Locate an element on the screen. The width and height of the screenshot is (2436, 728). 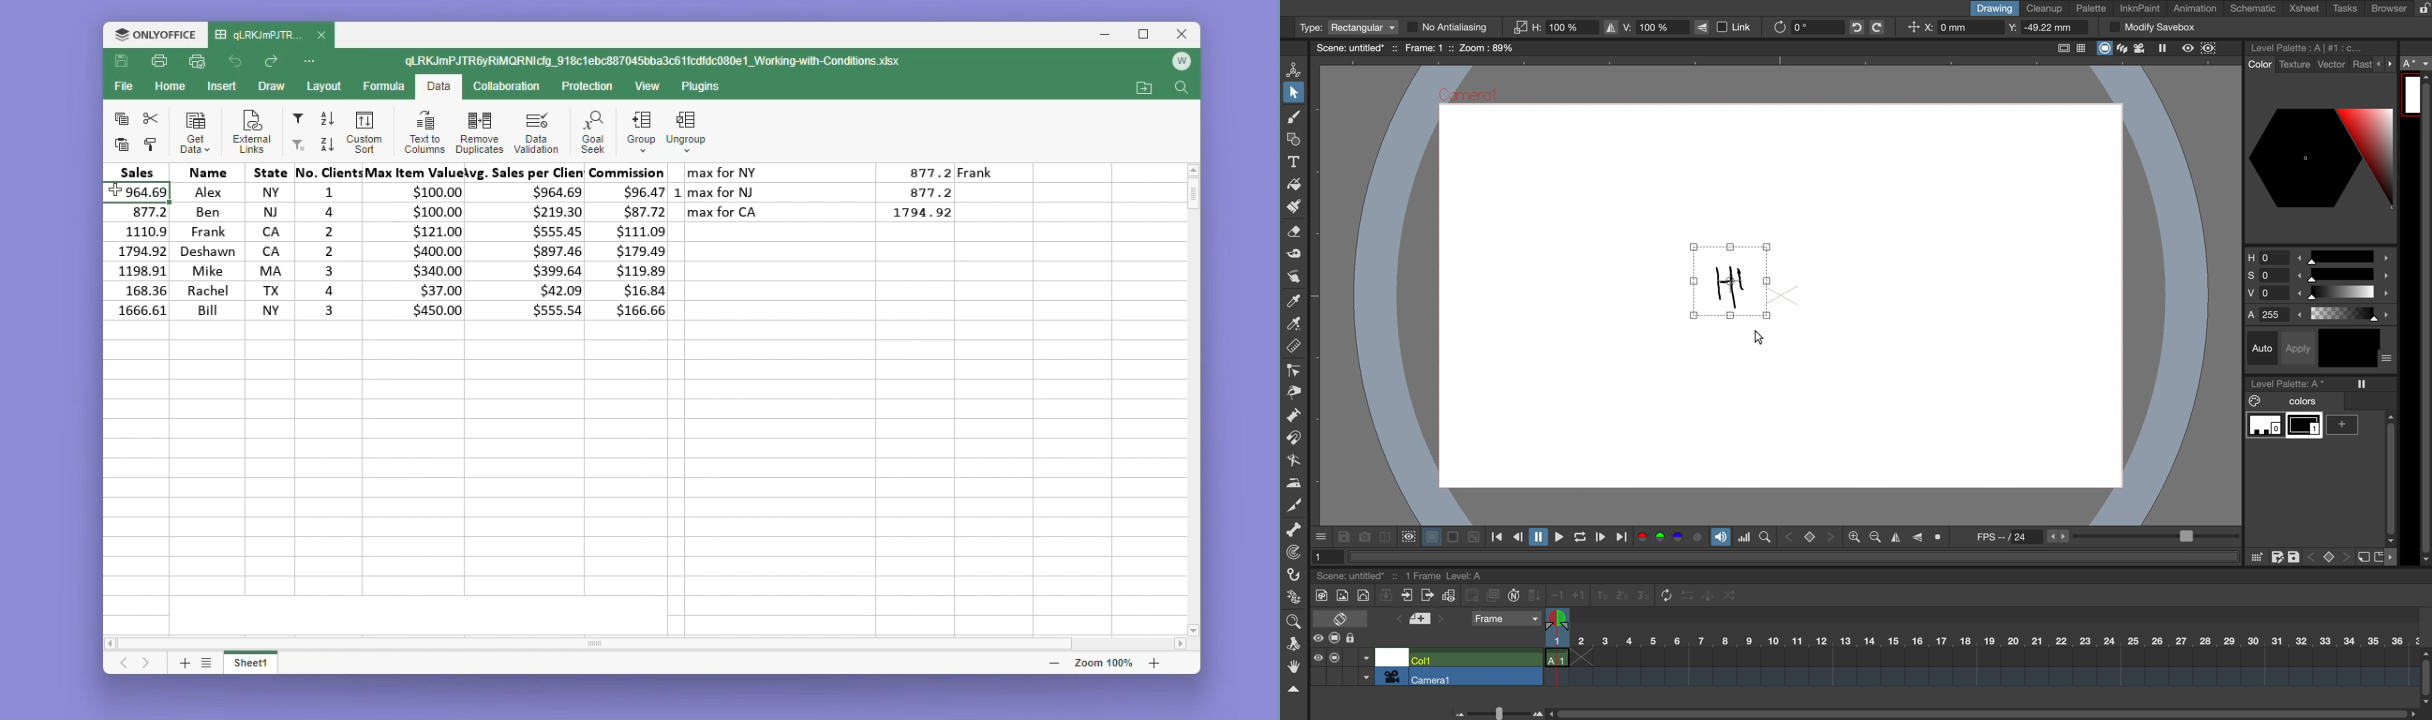
type rectangular is located at coordinates (1346, 28).